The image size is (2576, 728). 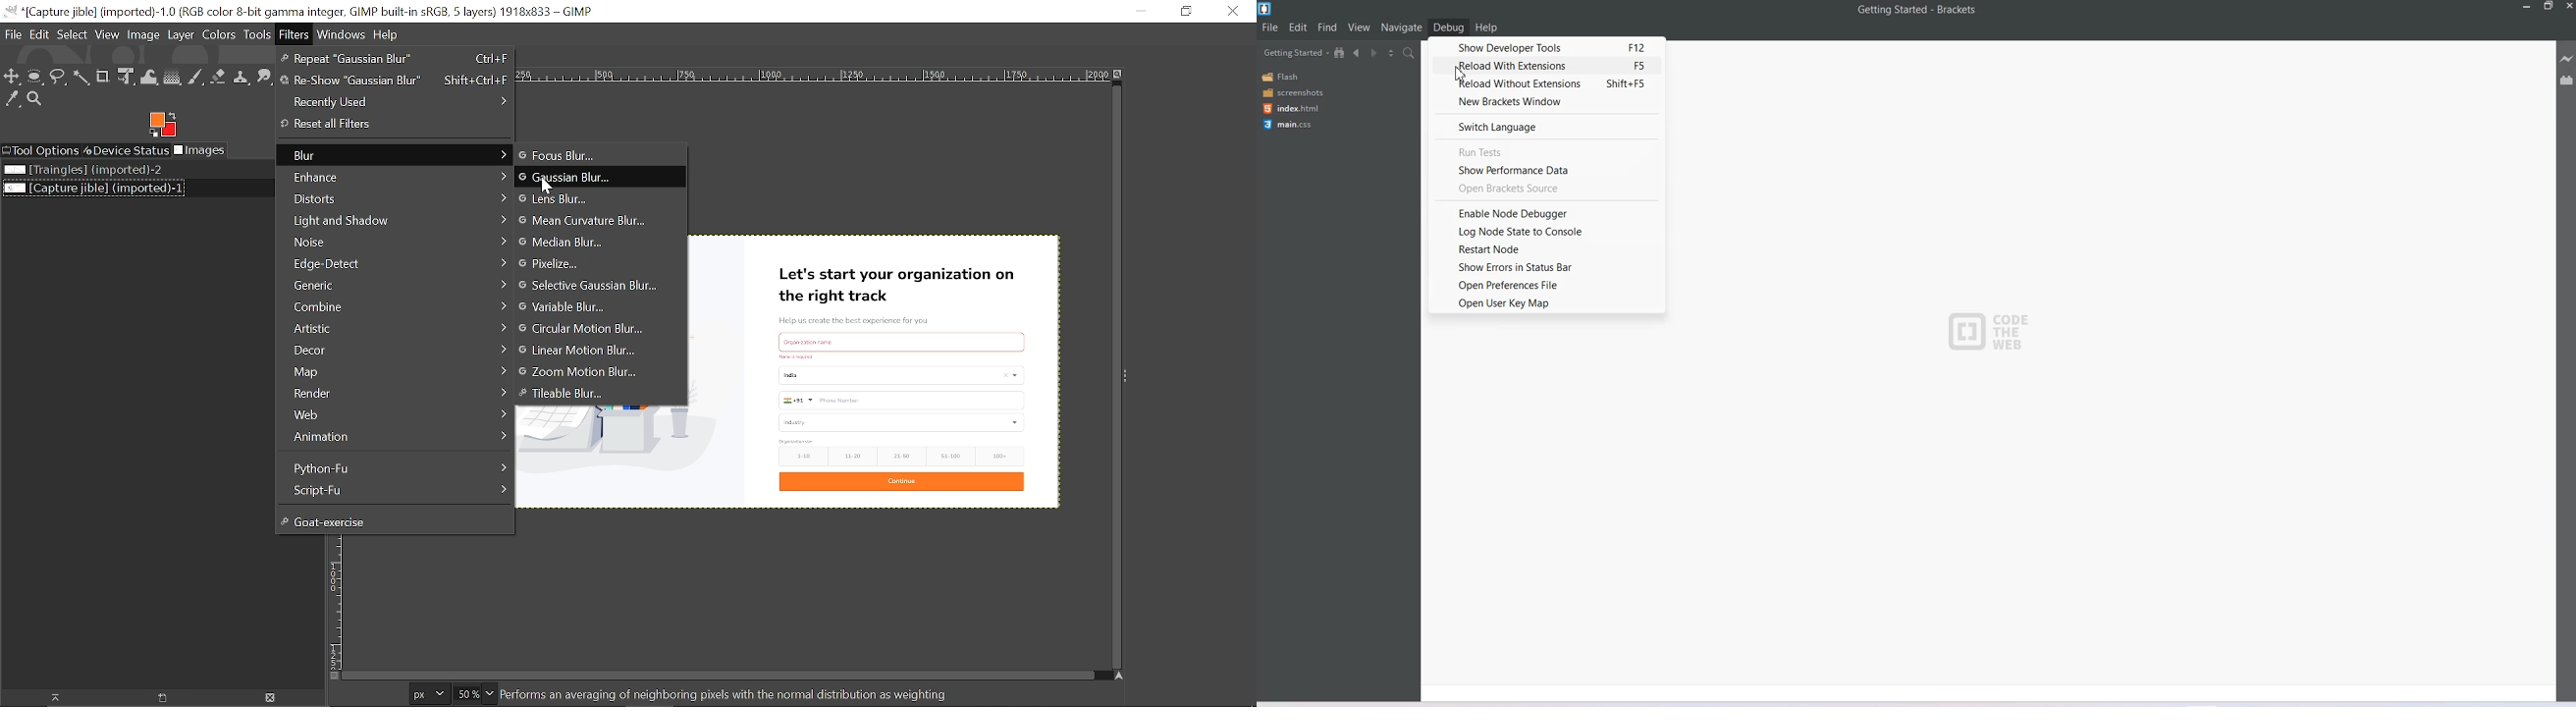 I want to click on Animation, so click(x=394, y=435).